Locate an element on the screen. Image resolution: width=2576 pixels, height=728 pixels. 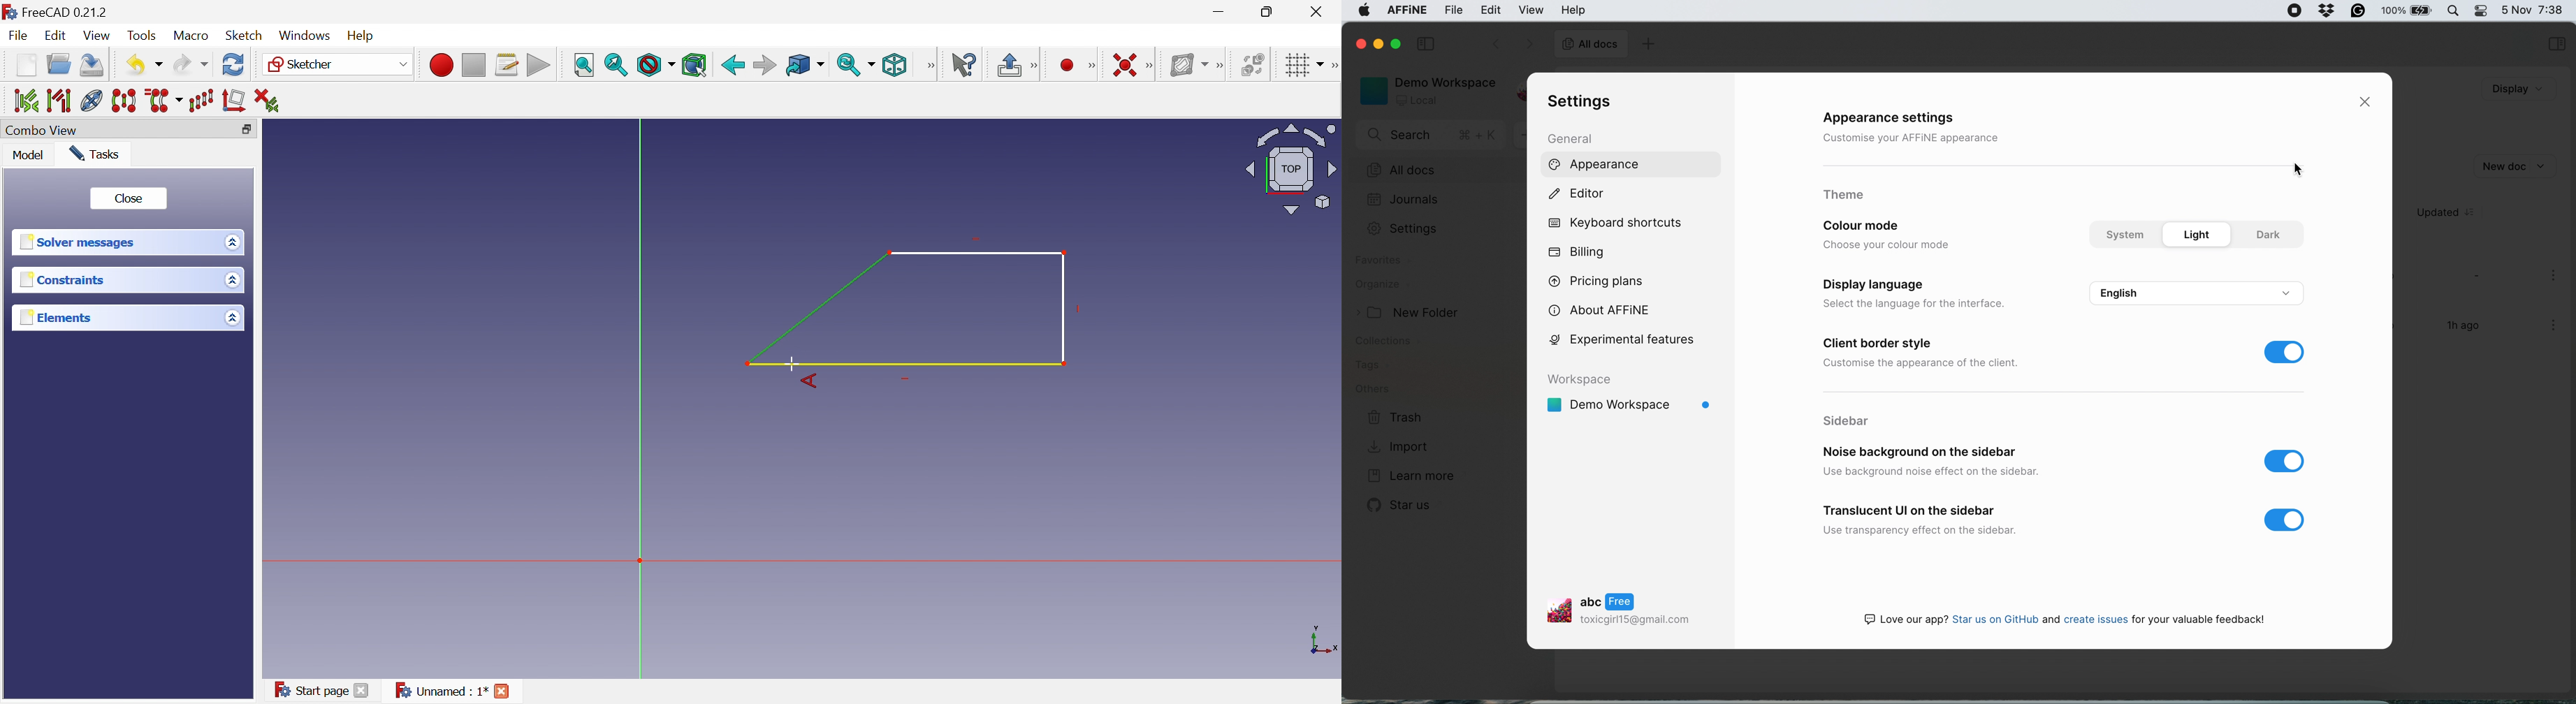
Close is located at coordinates (363, 692).